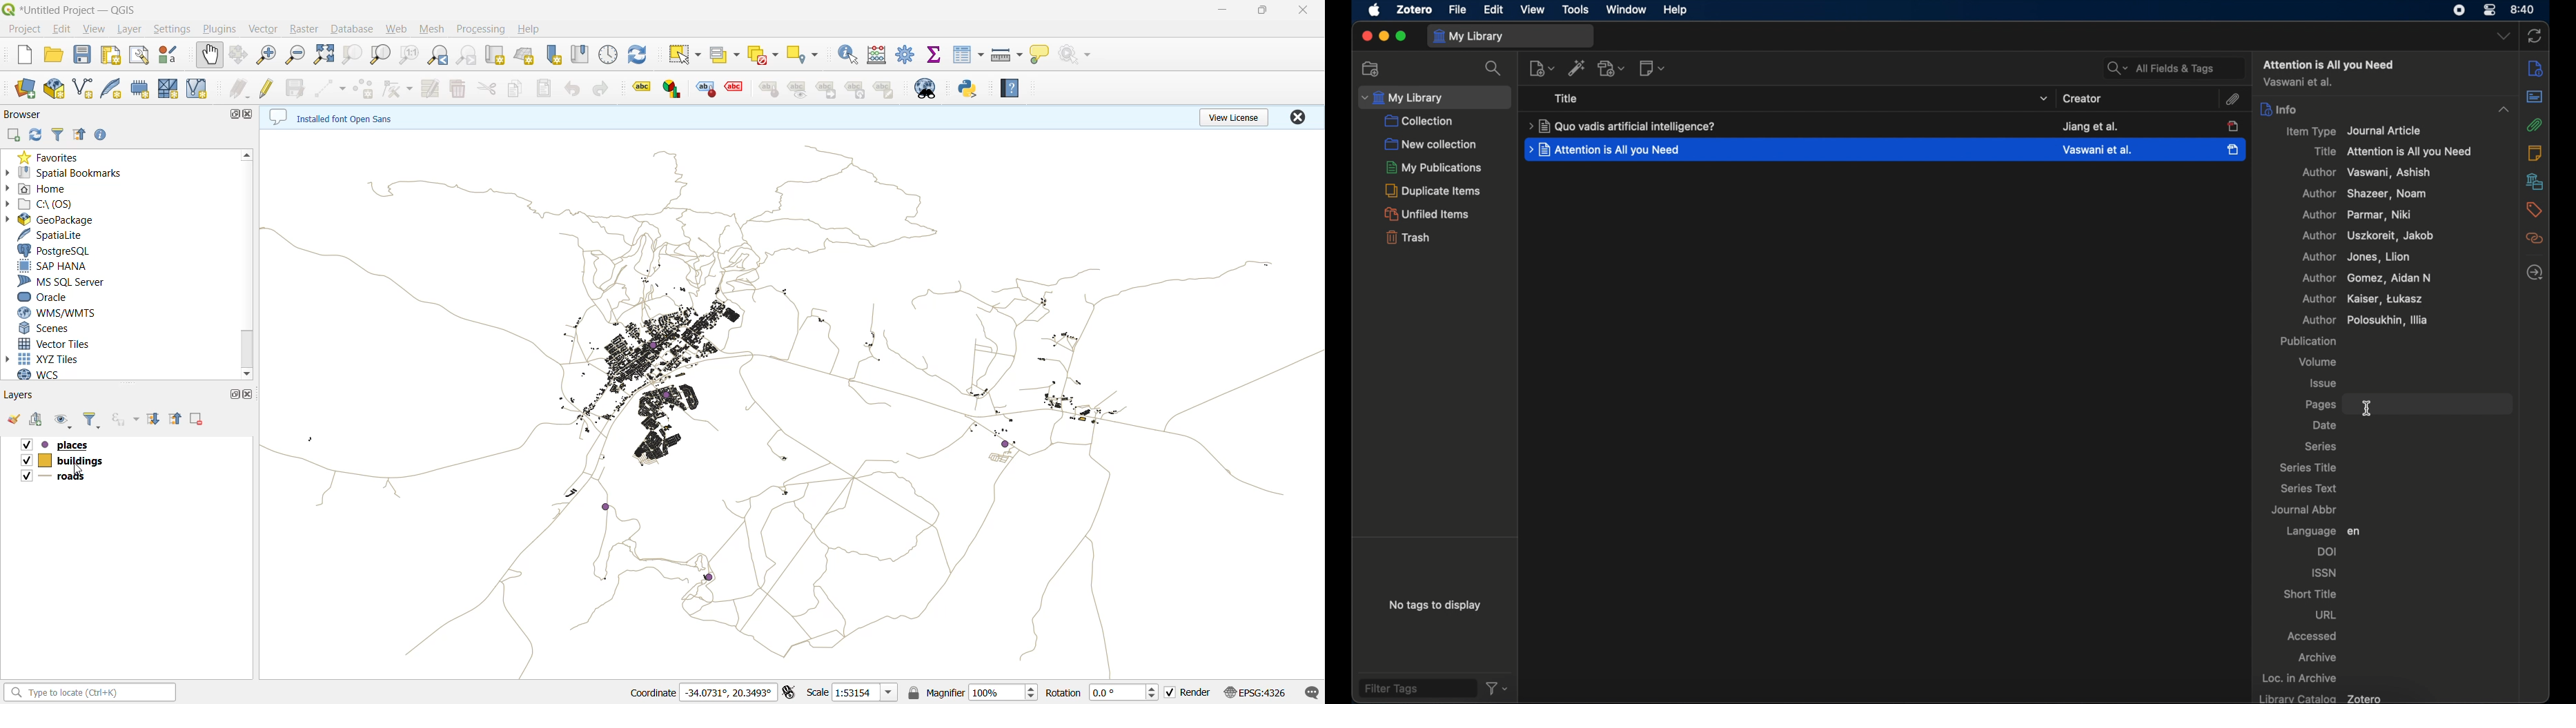  What do you see at coordinates (1296, 116) in the screenshot?
I see `close` at bounding box center [1296, 116].